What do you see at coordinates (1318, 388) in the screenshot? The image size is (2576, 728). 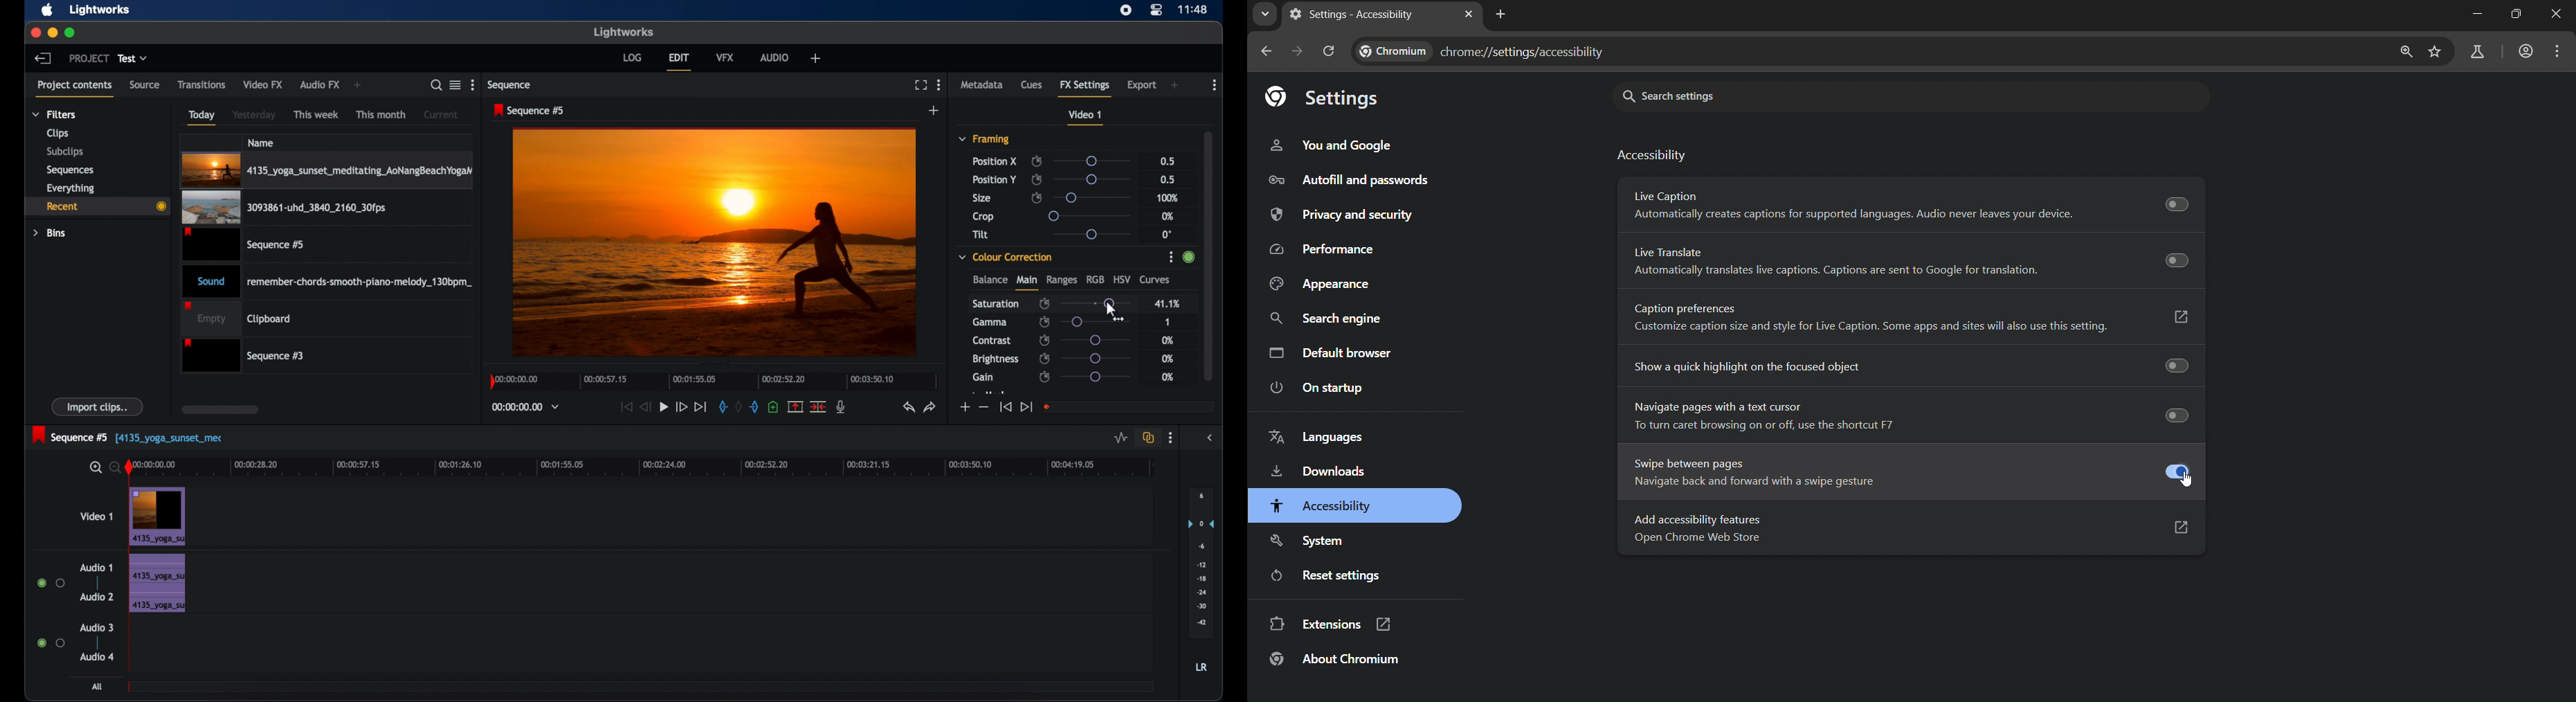 I see `on startup` at bounding box center [1318, 388].